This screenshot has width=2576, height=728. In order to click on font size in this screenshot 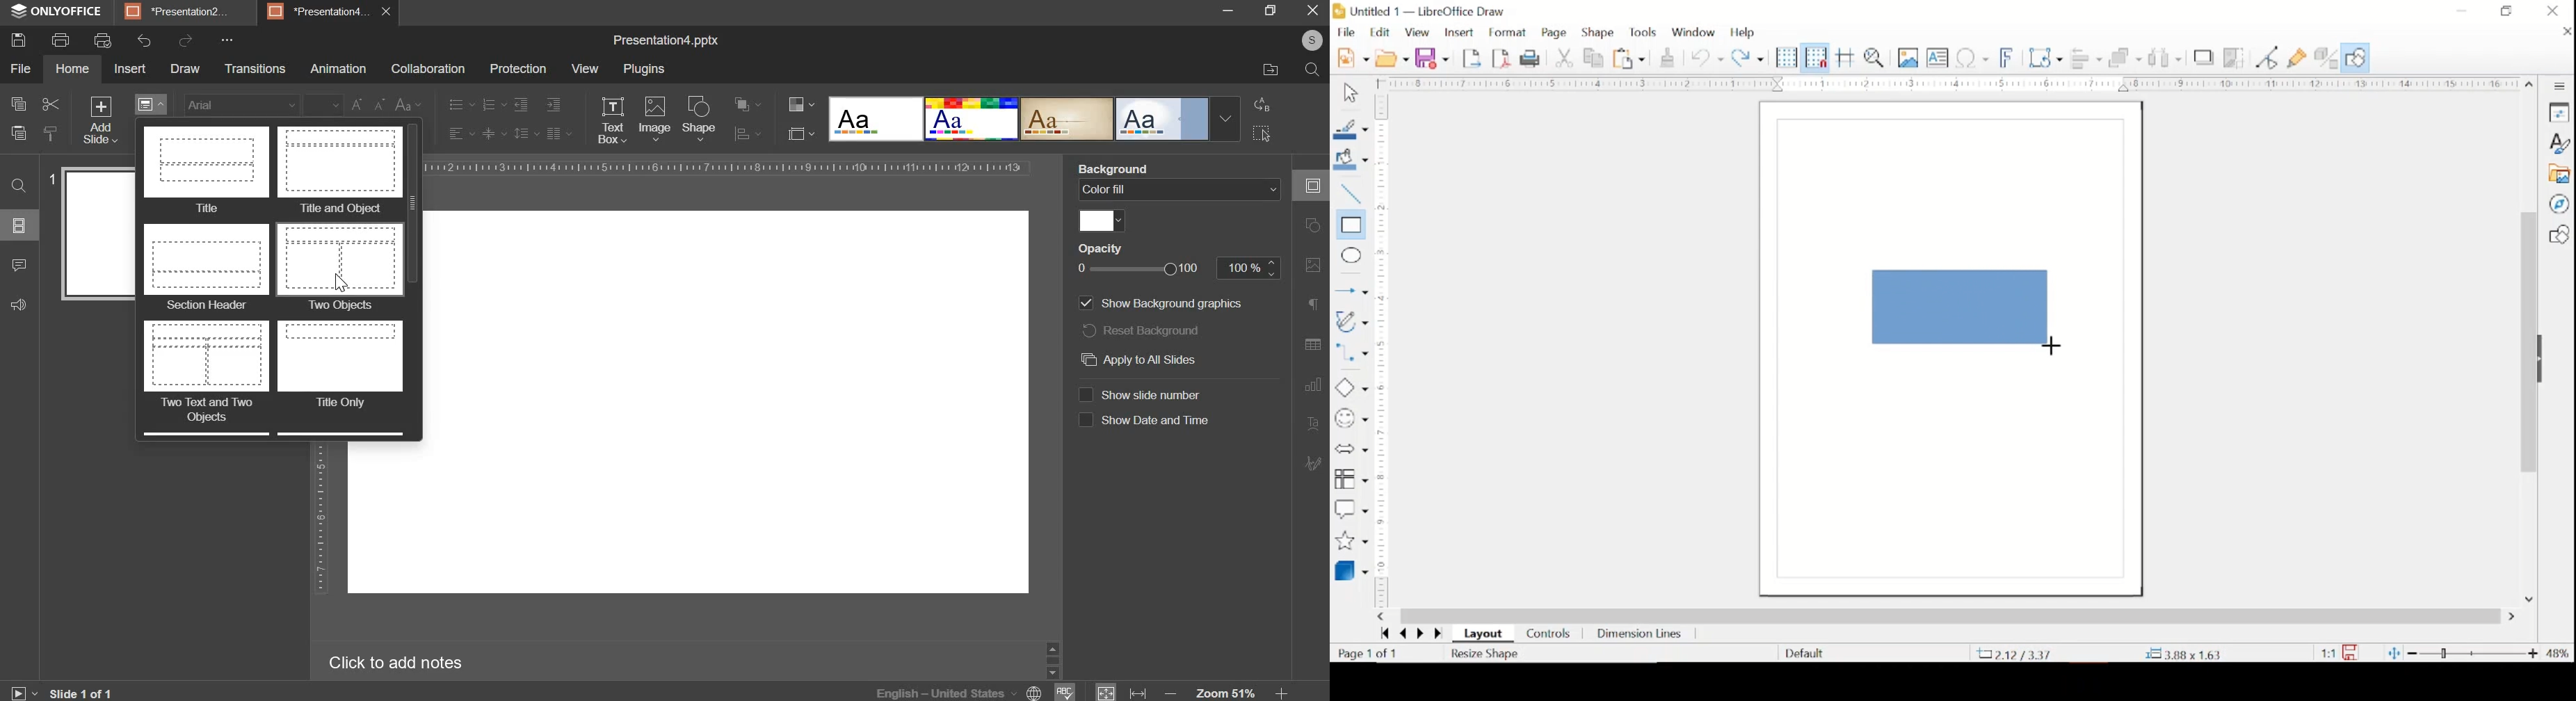, I will do `click(324, 104)`.